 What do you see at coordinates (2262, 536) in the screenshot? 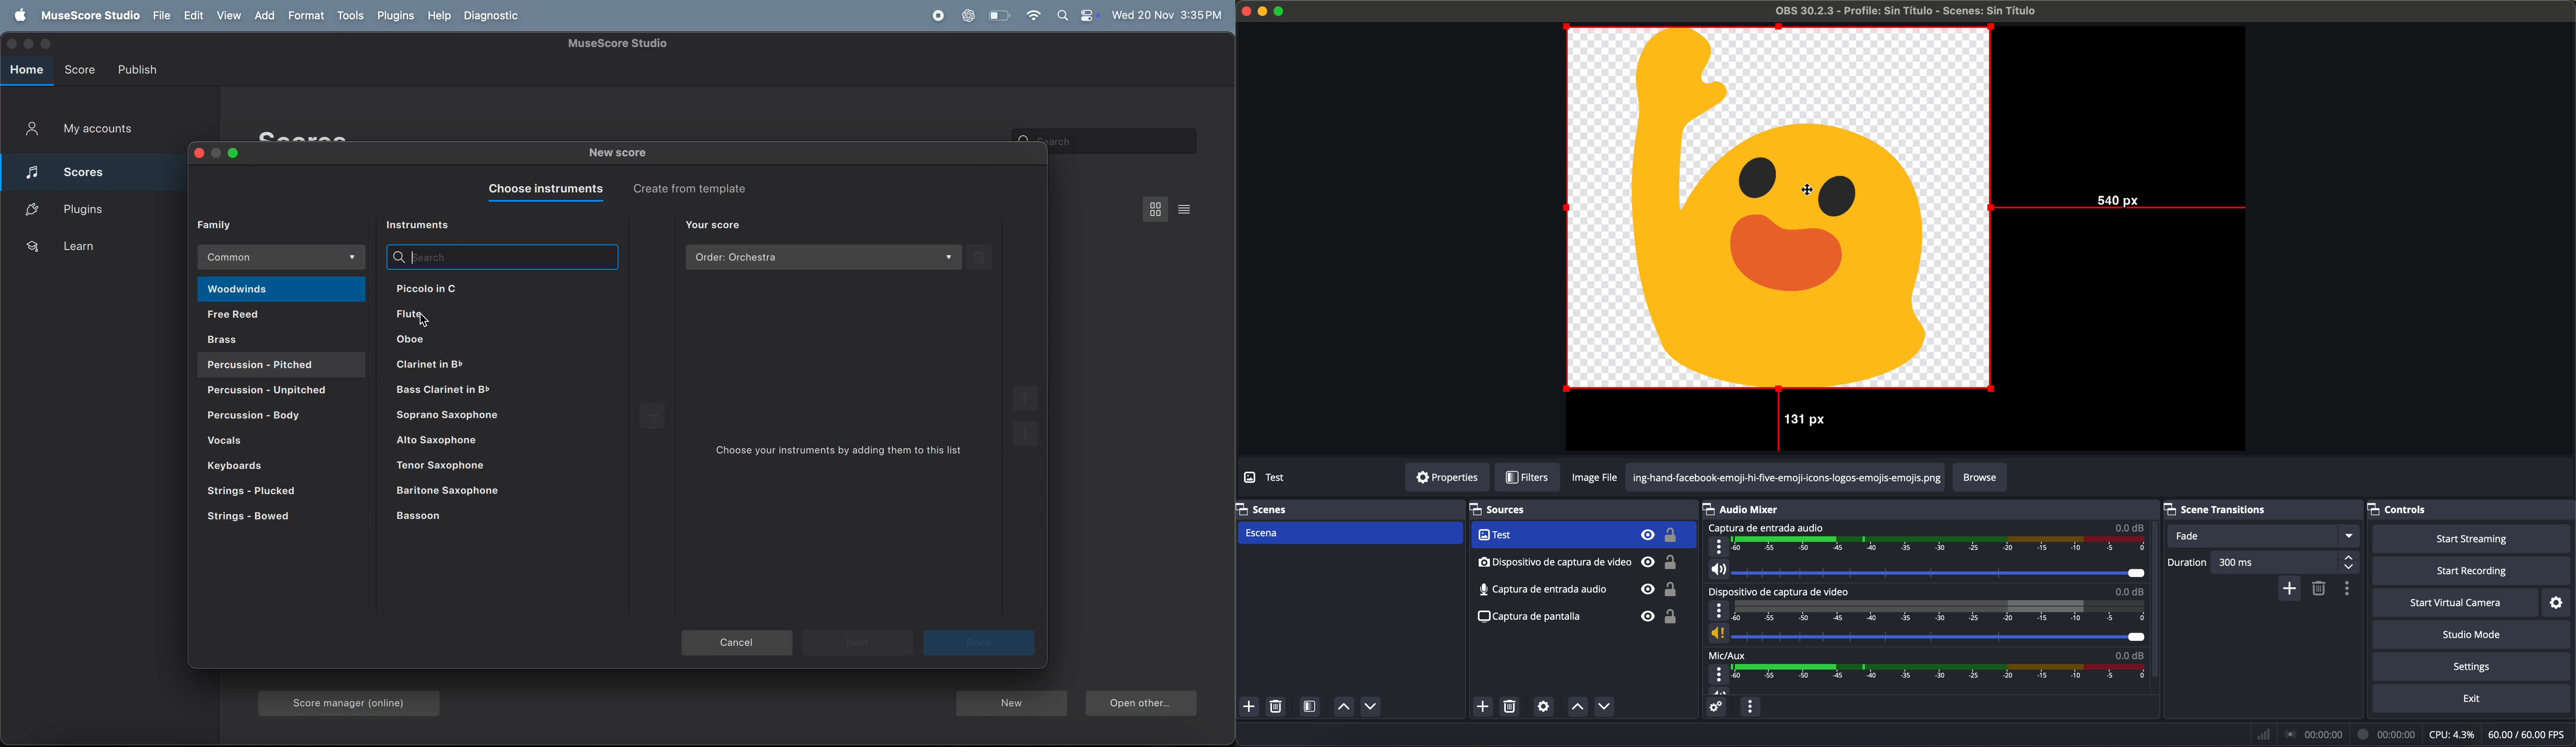
I see `fade` at bounding box center [2262, 536].